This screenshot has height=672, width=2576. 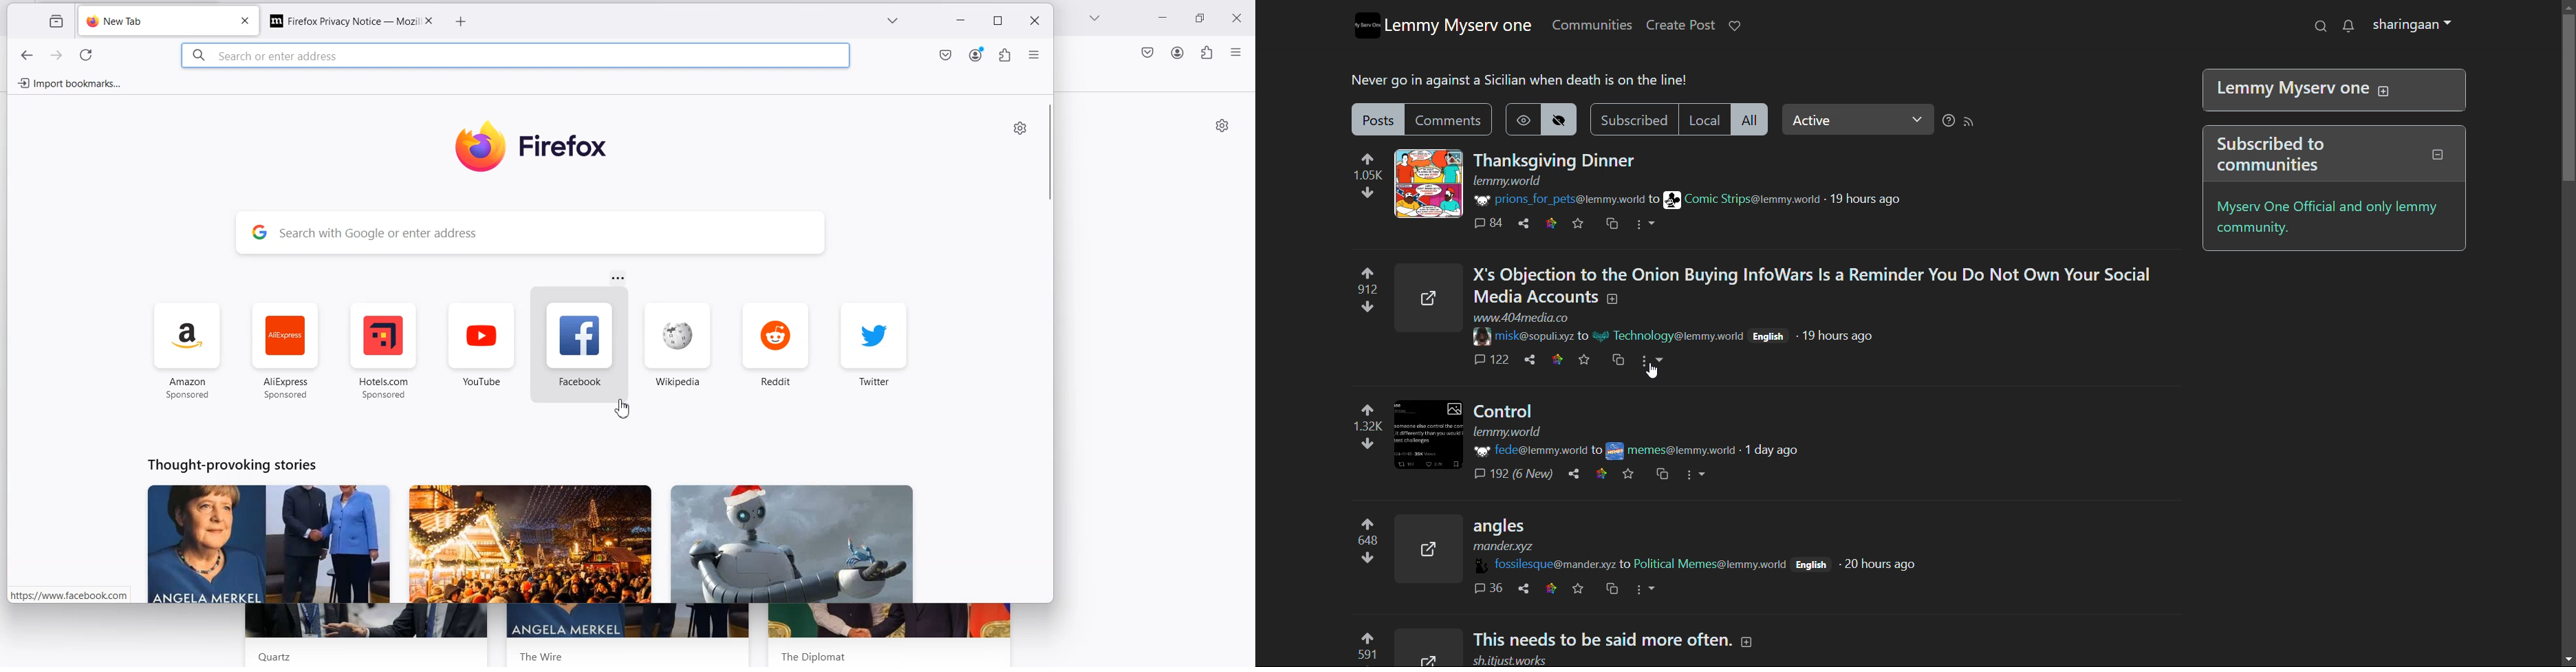 I want to click on search or enter address, so click(x=482, y=56).